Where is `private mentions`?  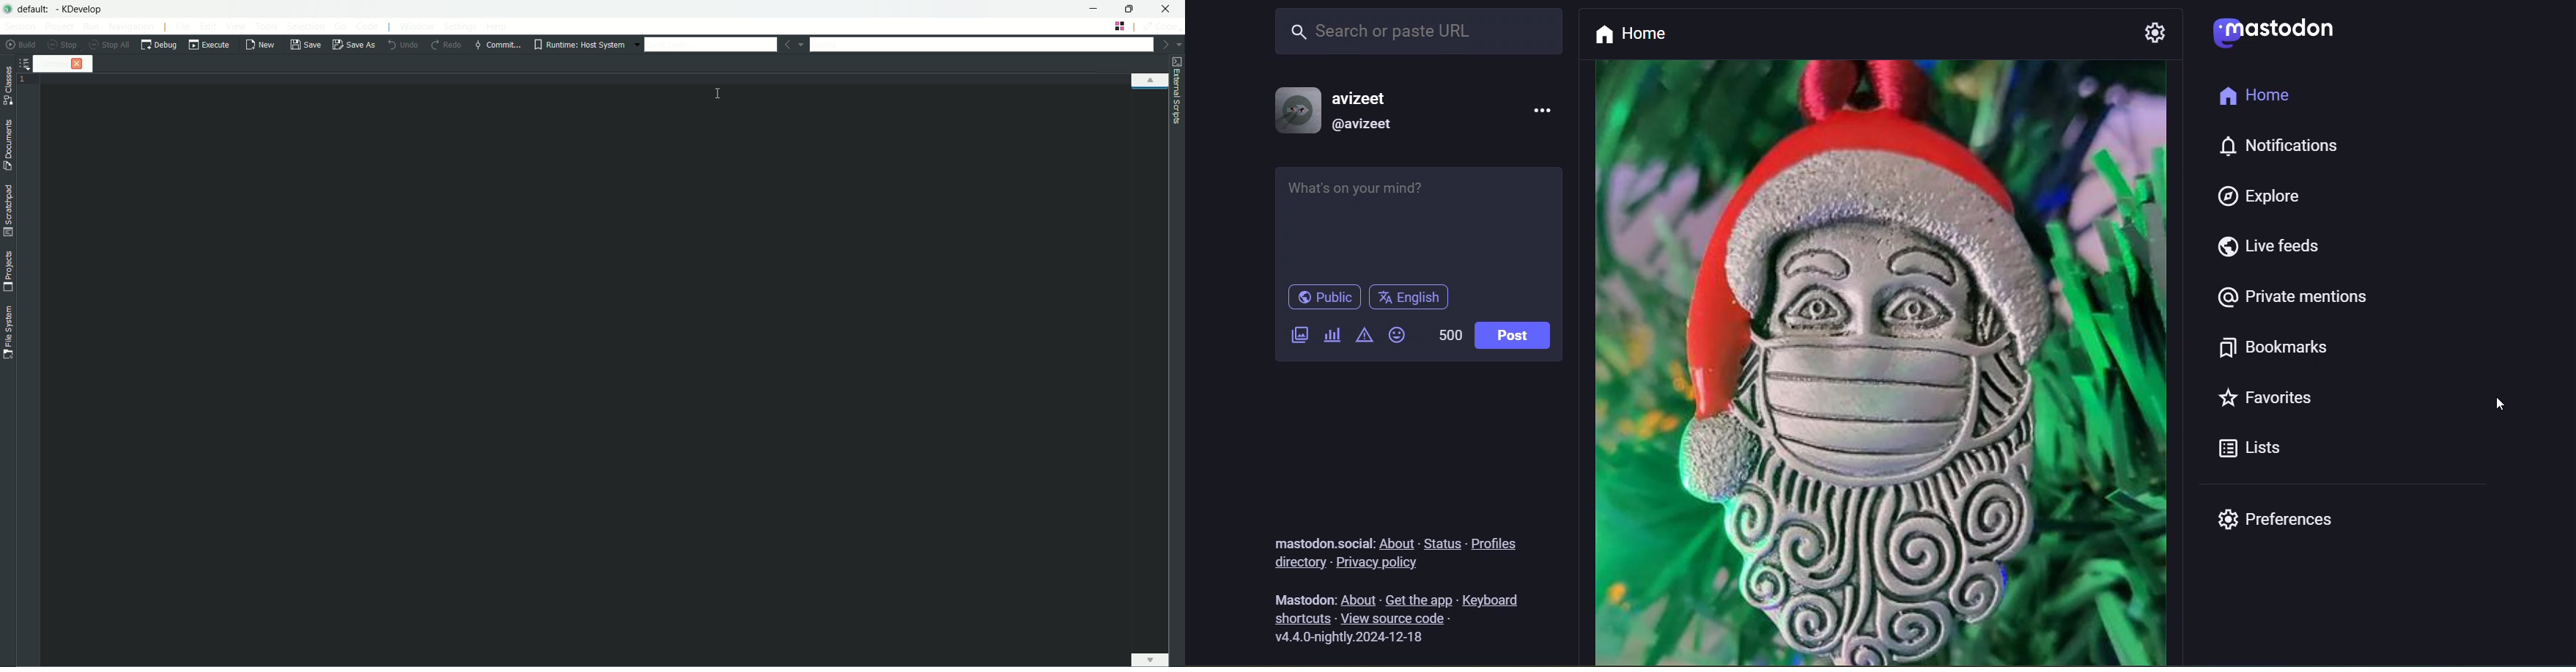 private mentions is located at coordinates (2290, 299).